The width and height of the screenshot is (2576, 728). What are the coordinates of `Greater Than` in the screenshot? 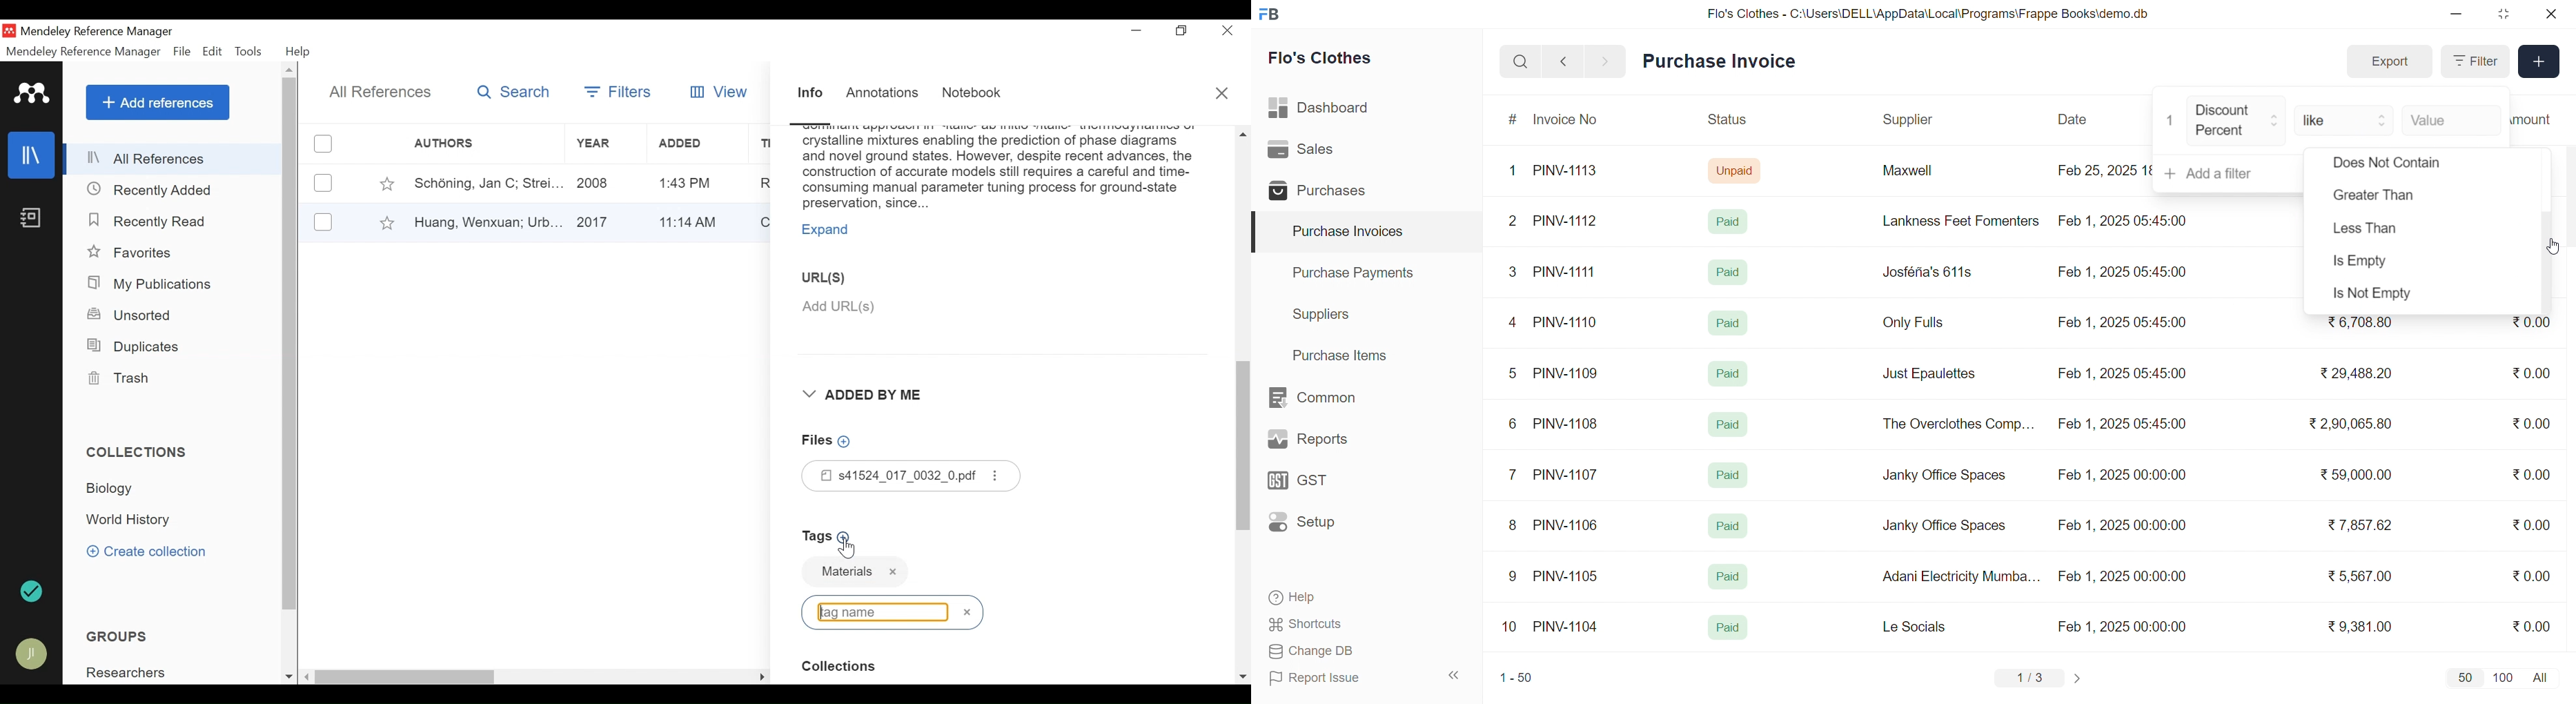 It's located at (2392, 198).